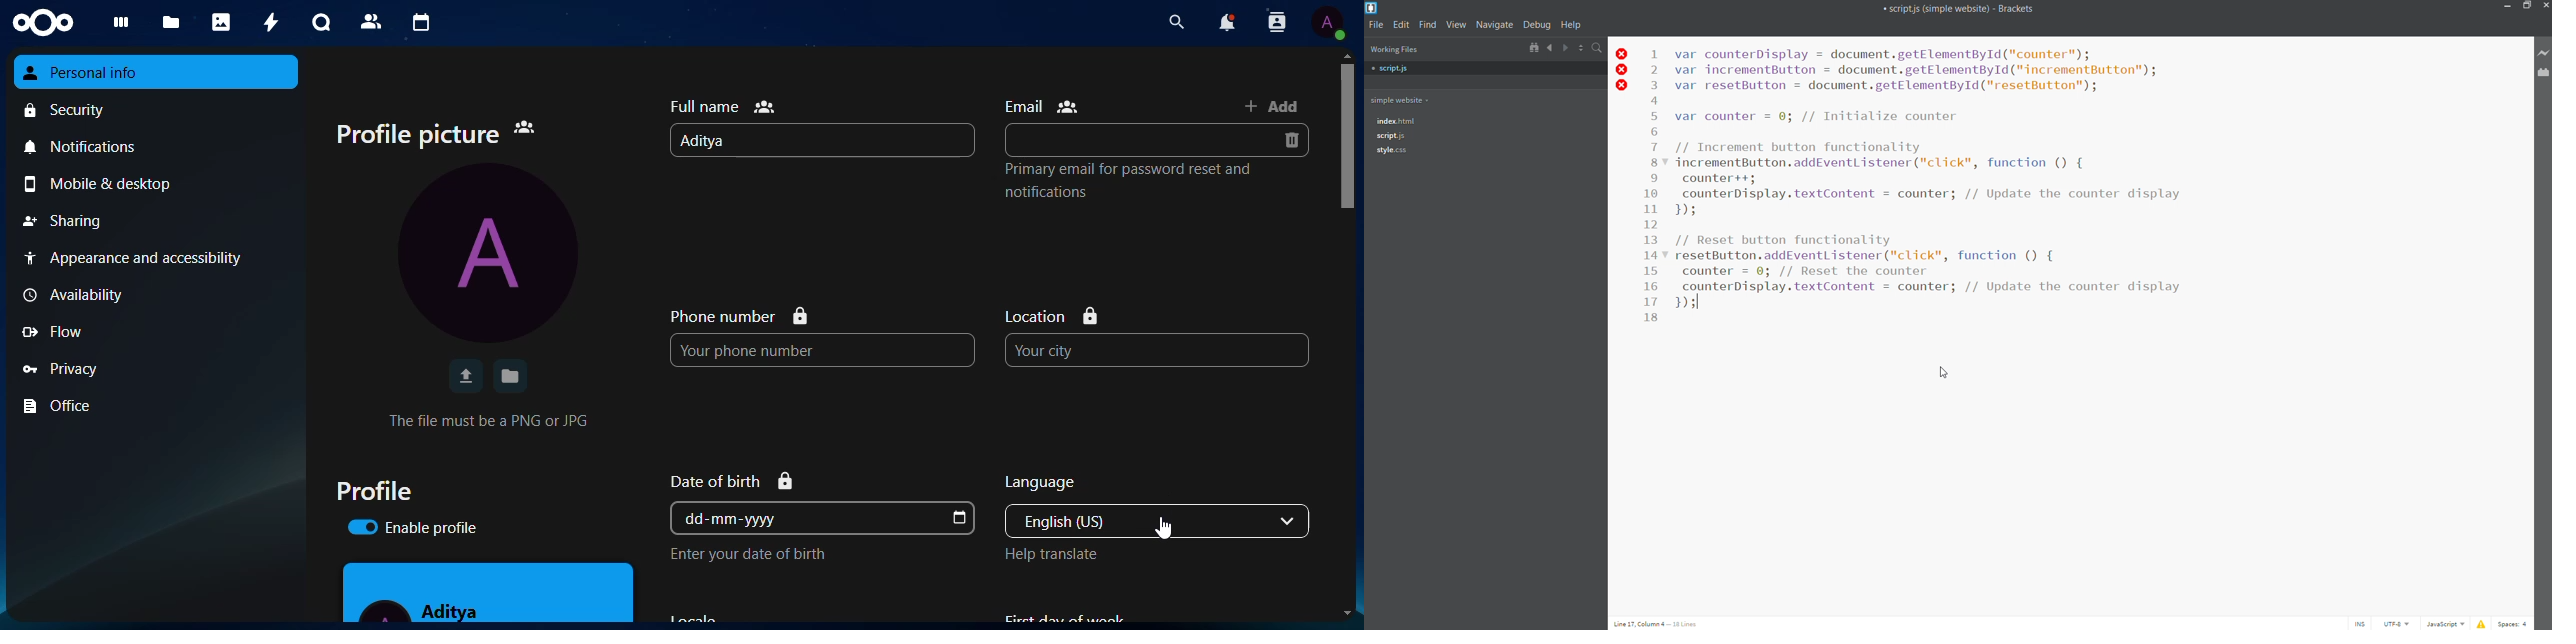  What do you see at coordinates (1456, 26) in the screenshot?
I see `view` at bounding box center [1456, 26].